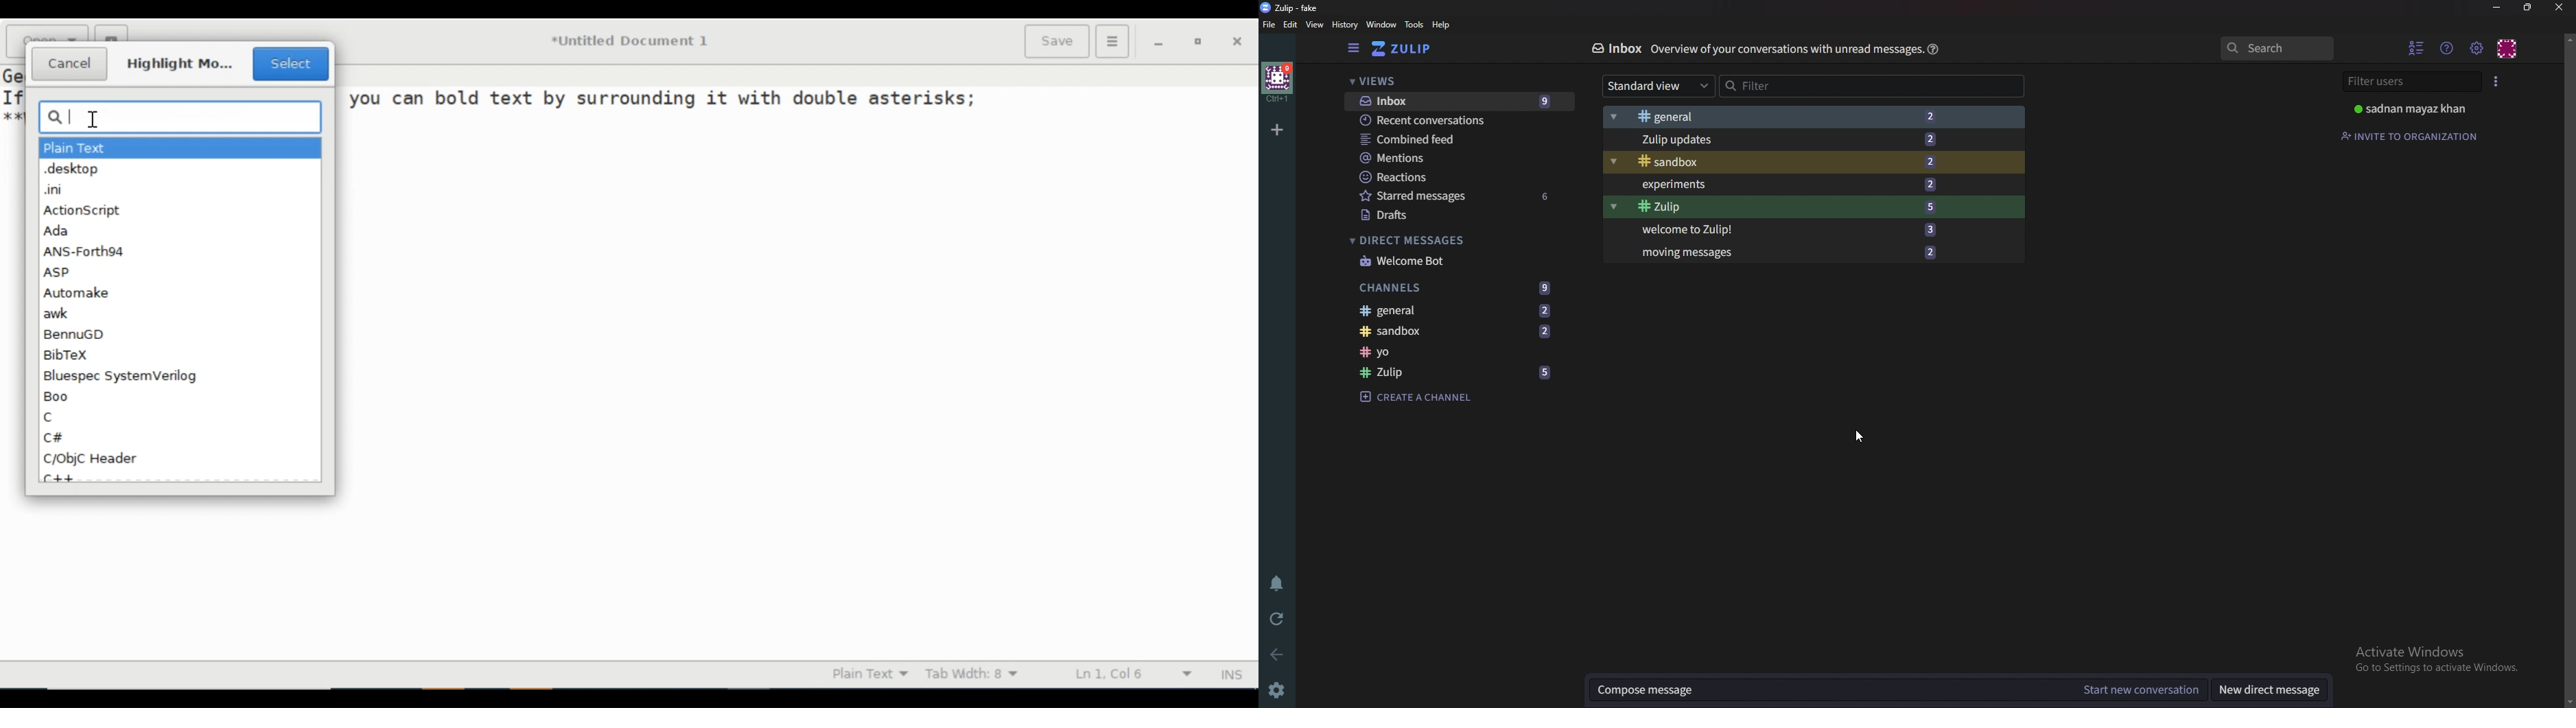 The height and width of the screenshot is (728, 2576). Describe the element at coordinates (1461, 311) in the screenshot. I see `General` at that location.